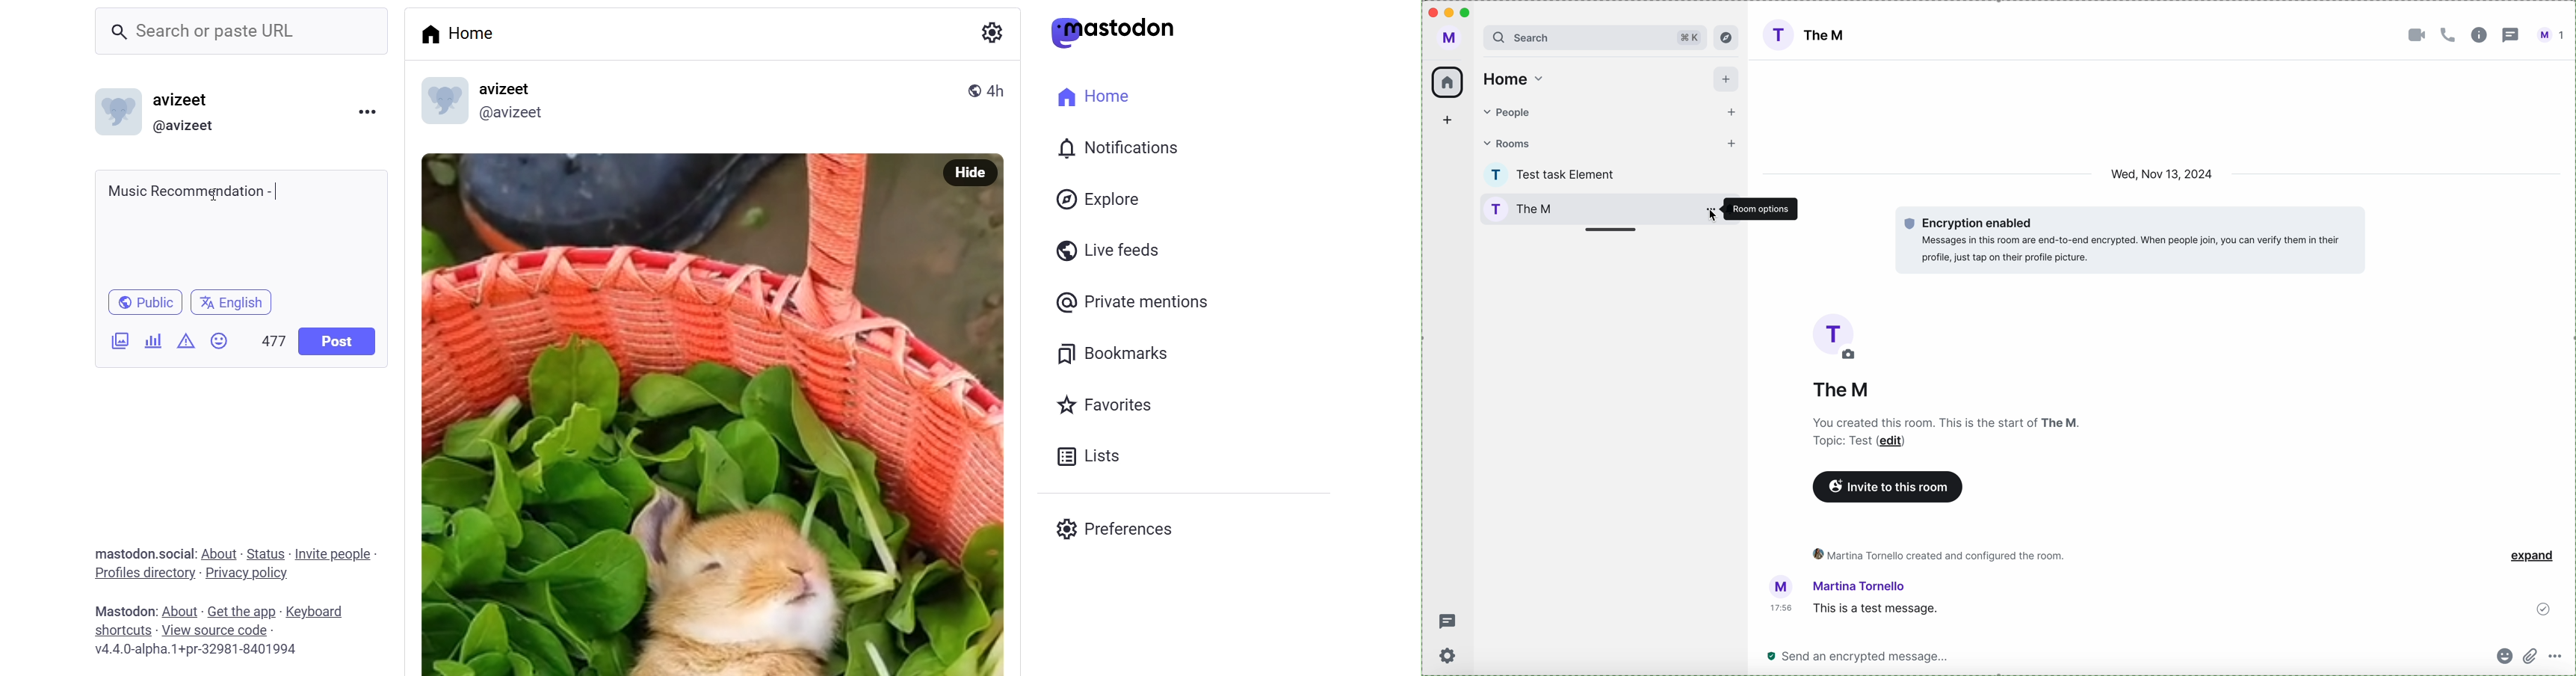  I want to click on threads, so click(2509, 35).